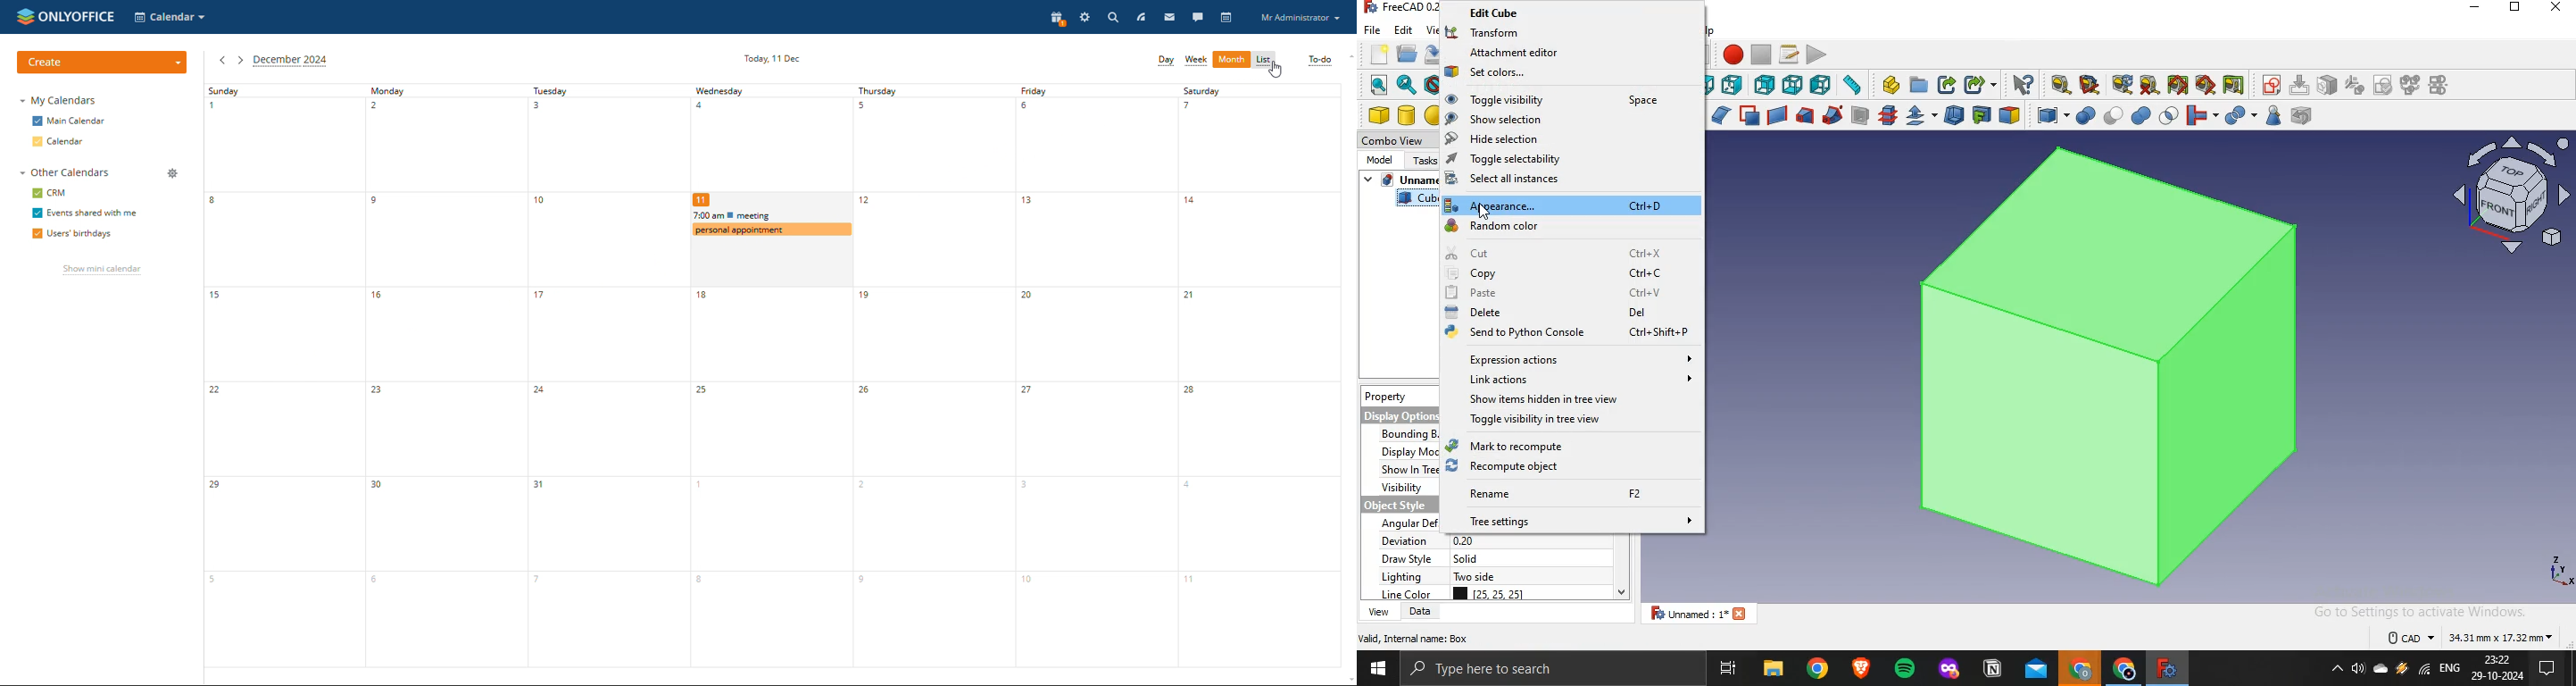 The width and height of the screenshot is (2576, 700). What do you see at coordinates (2206, 85) in the screenshot?
I see `toggle 3d` at bounding box center [2206, 85].